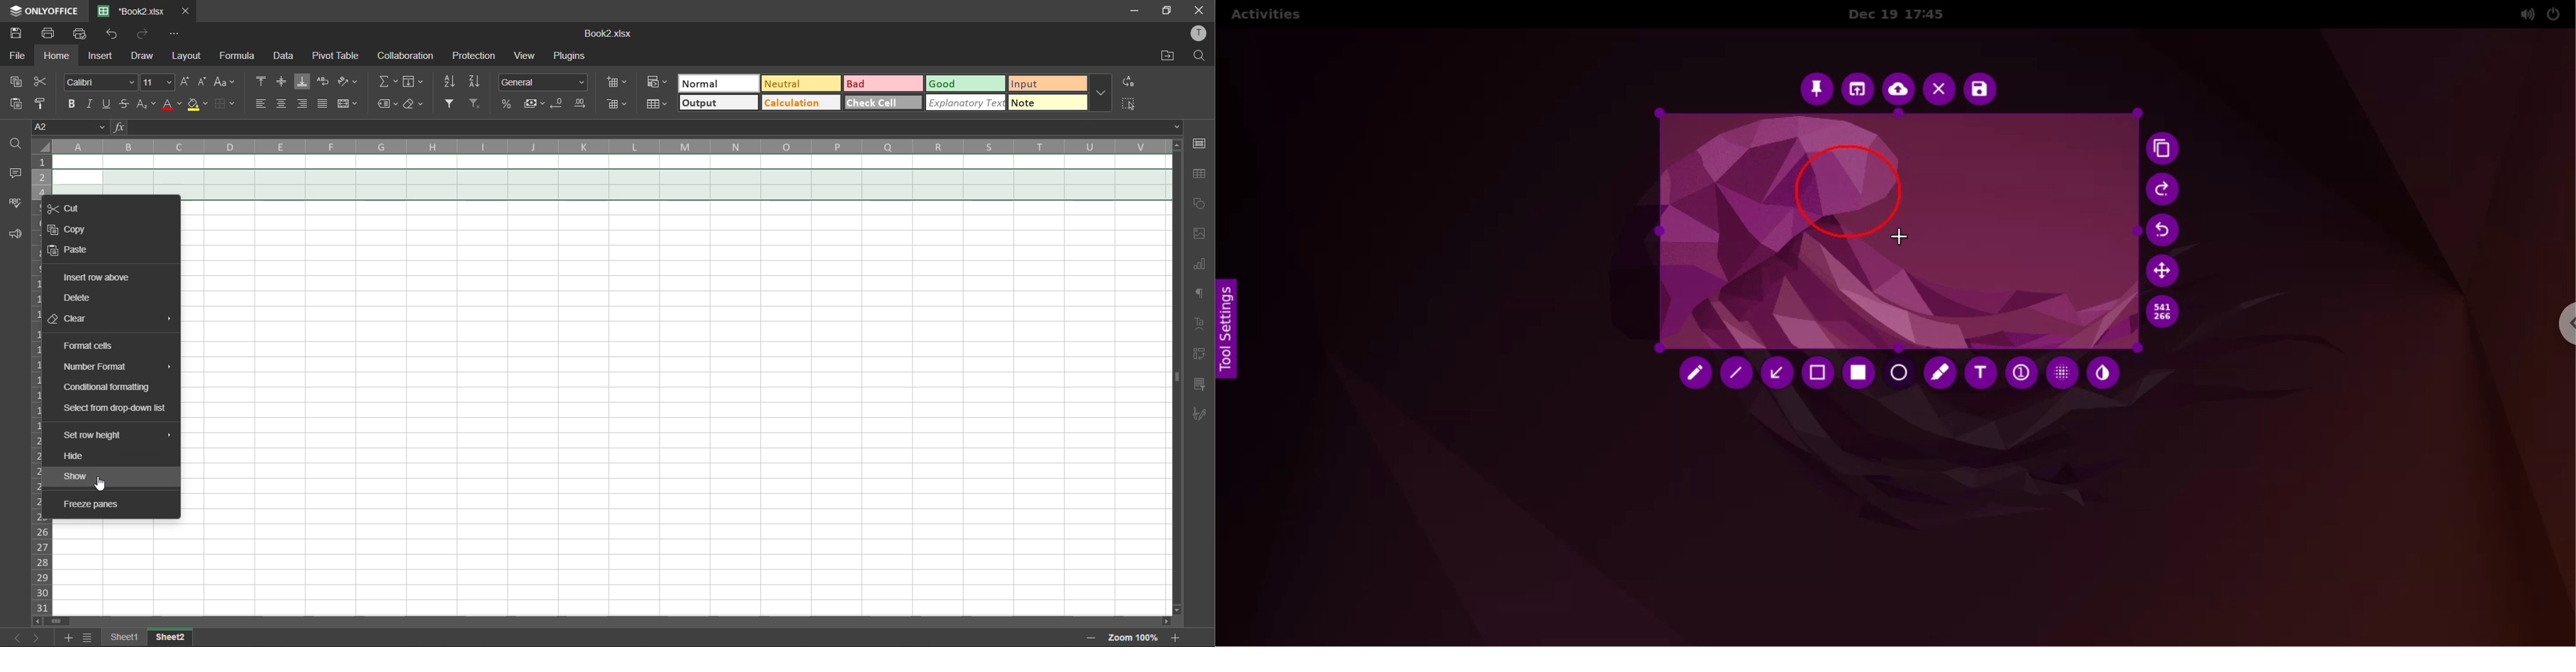  What do you see at coordinates (1200, 384) in the screenshot?
I see `slicer` at bounding box center [1200, 384].